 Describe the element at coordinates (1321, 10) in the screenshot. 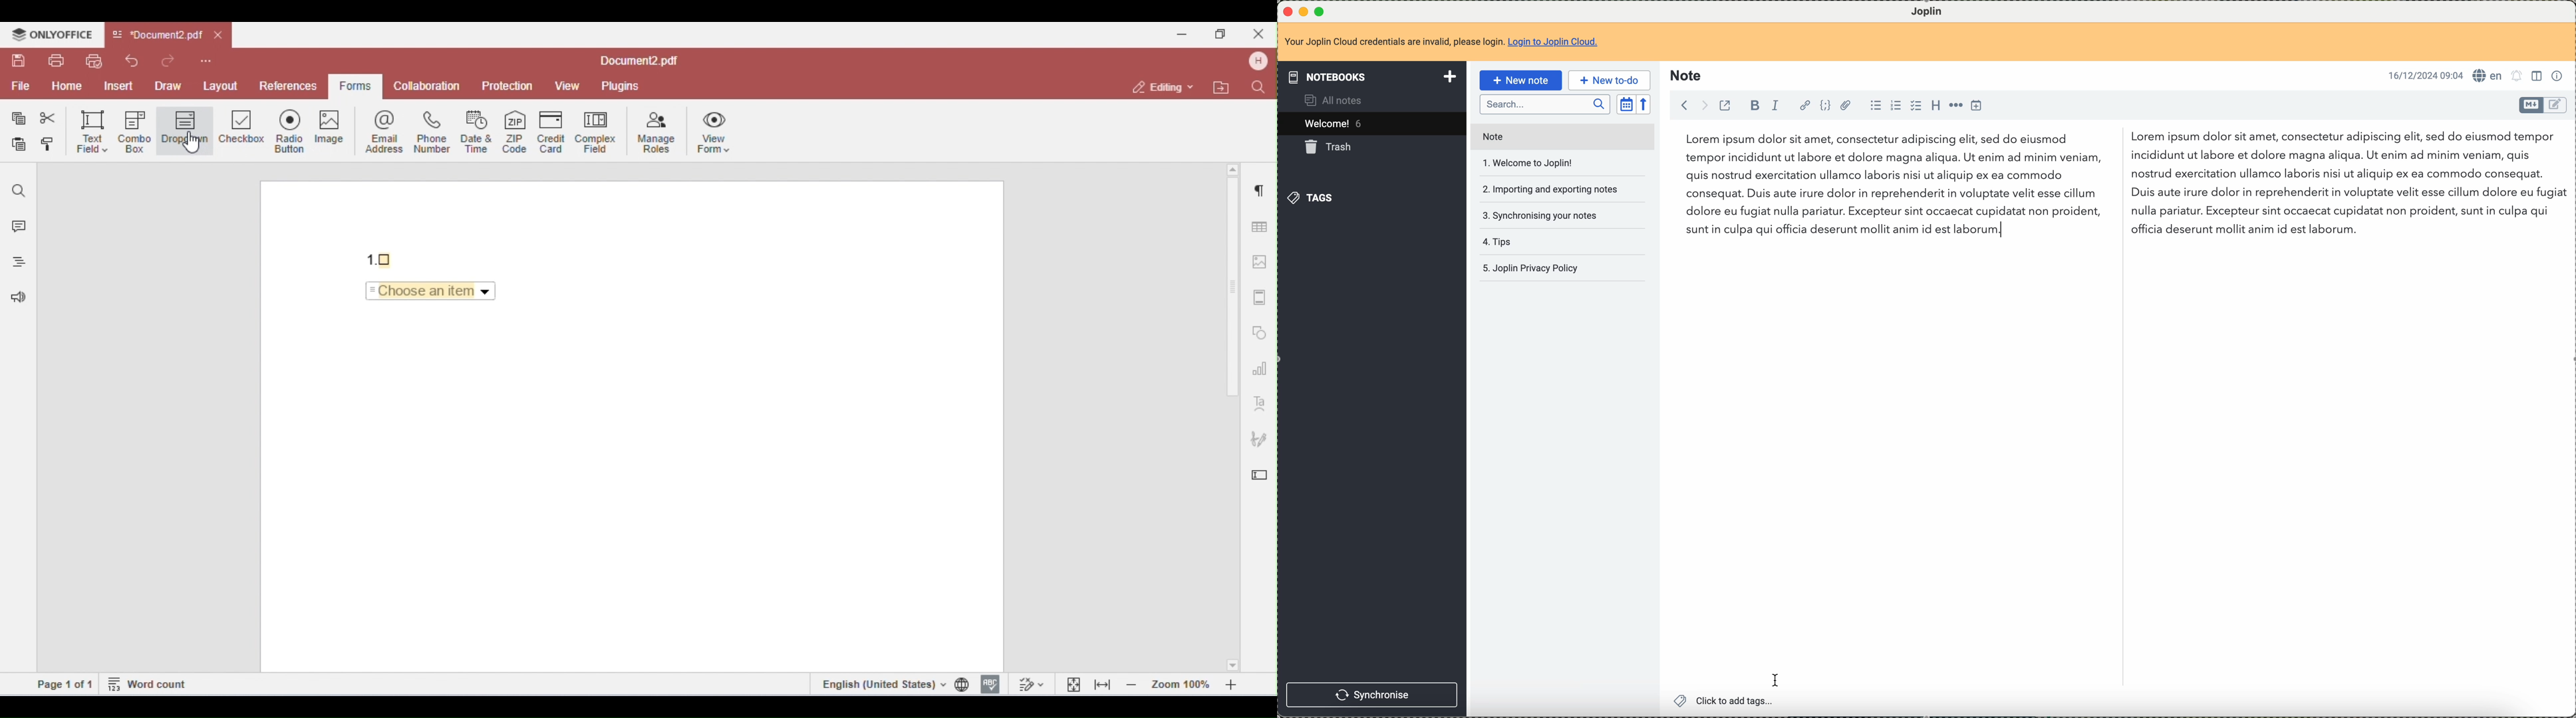

I see `maximize` at that location.